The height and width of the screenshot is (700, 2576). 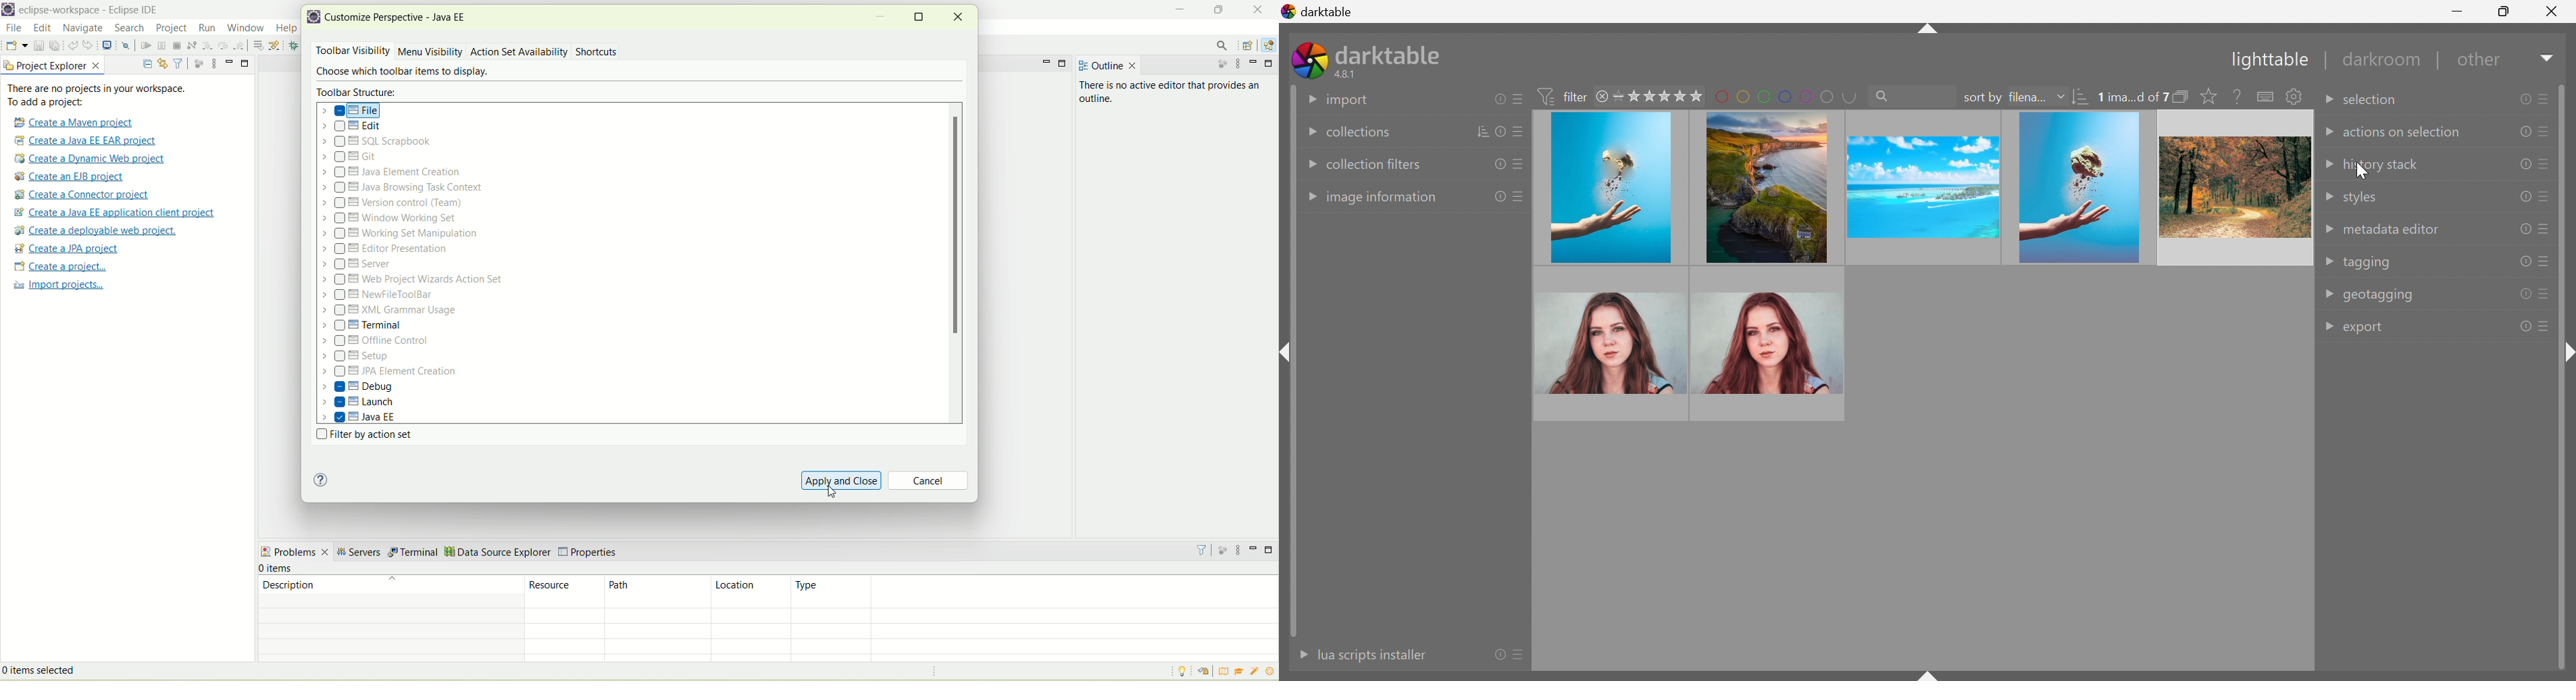 I want to click on step over, so click(x=223, y=45).